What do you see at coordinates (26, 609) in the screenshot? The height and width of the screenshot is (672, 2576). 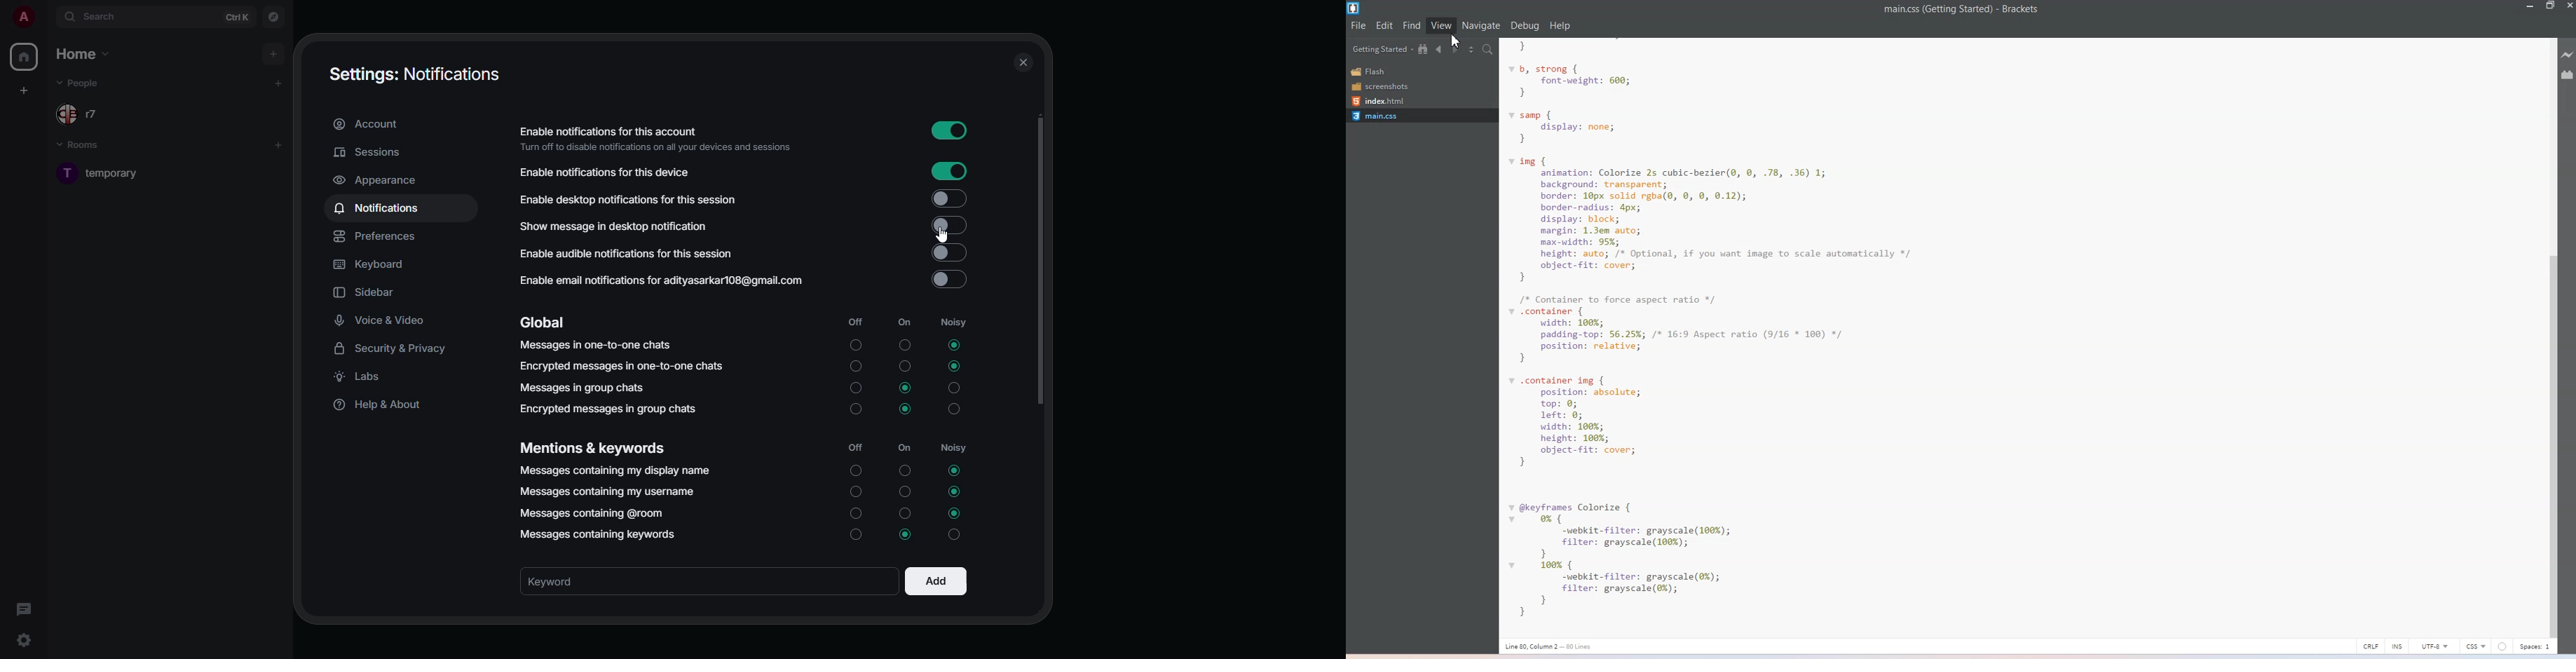 I see `threads` at bounding box center [26, 609].